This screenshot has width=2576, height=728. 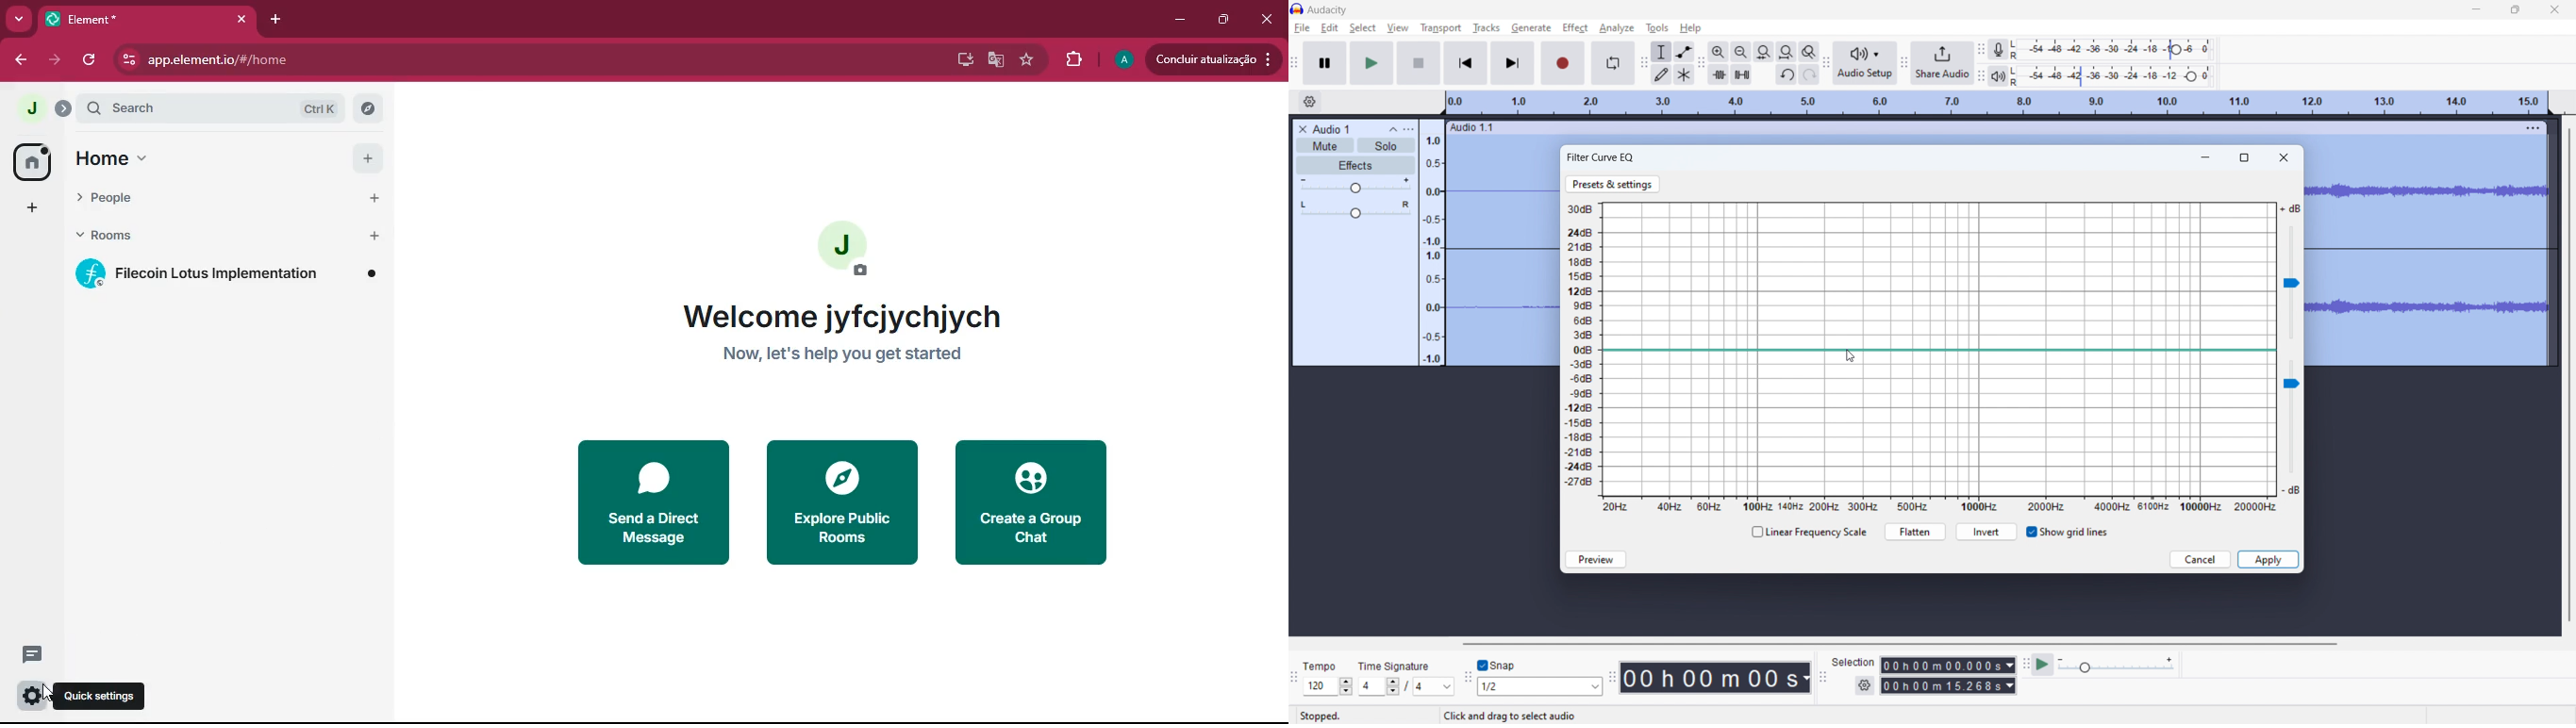 I want to click on view menu, so click(x=1409, y=129).